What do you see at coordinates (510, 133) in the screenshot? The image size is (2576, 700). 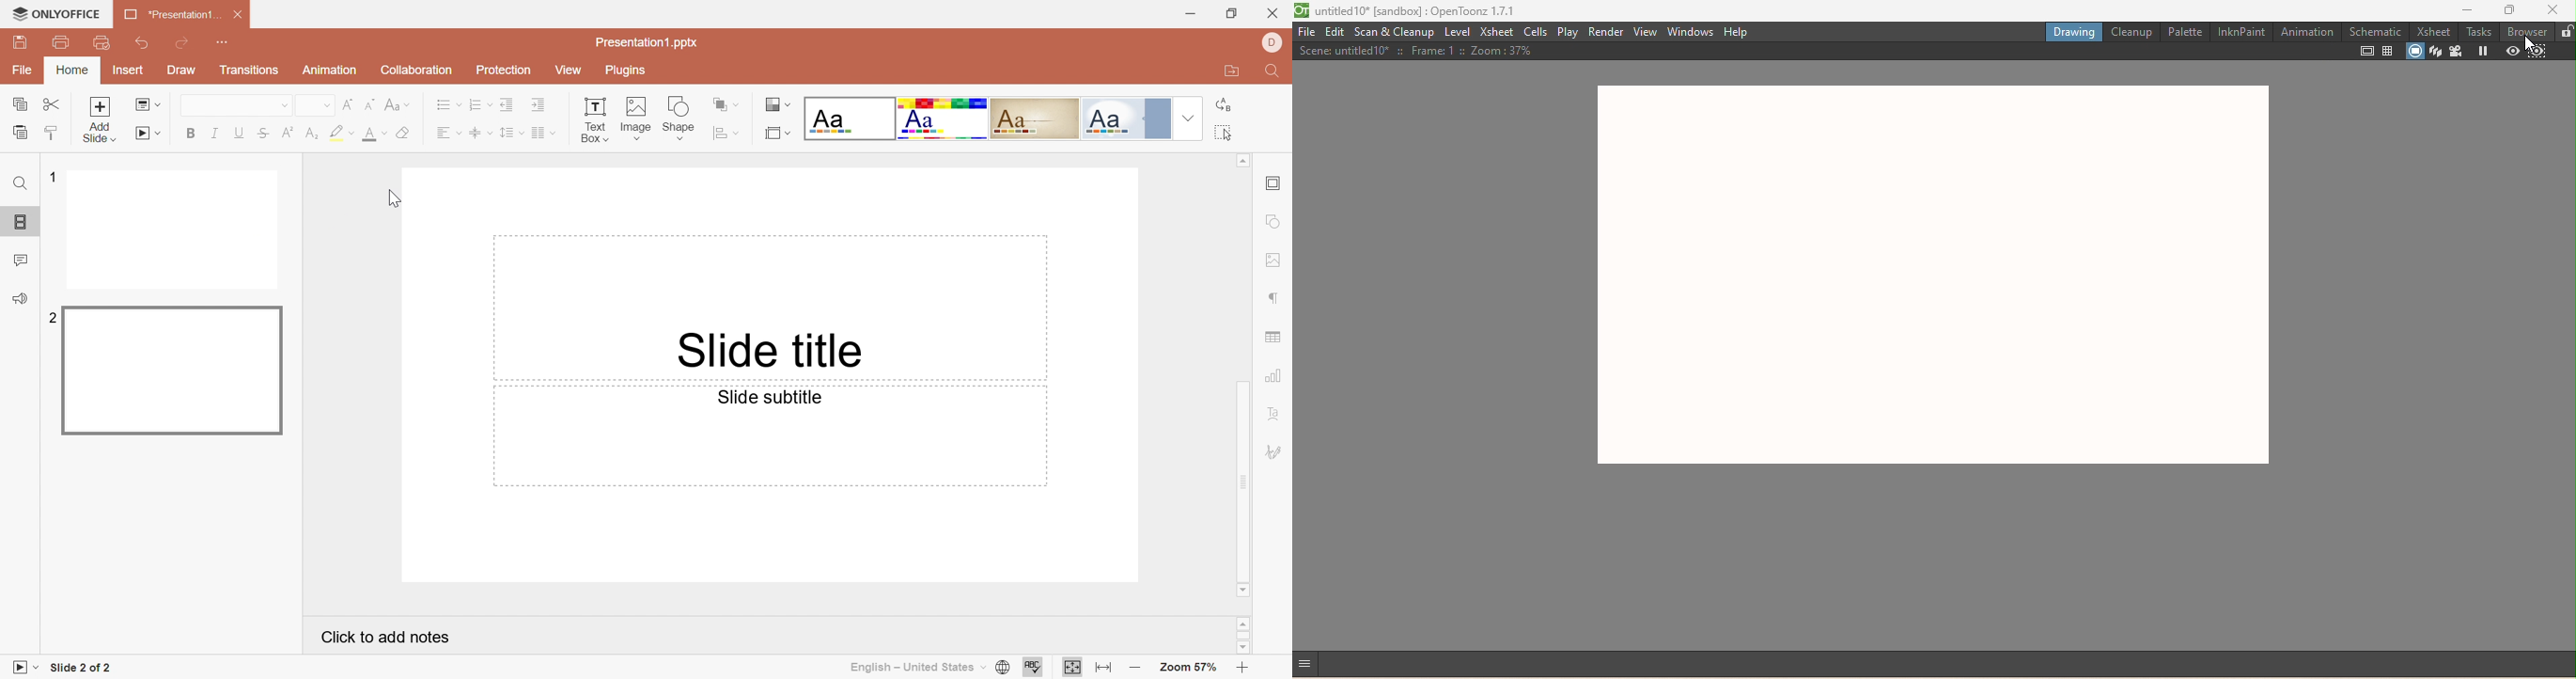 I see `Line spacing` at bounding box center [510, 133].